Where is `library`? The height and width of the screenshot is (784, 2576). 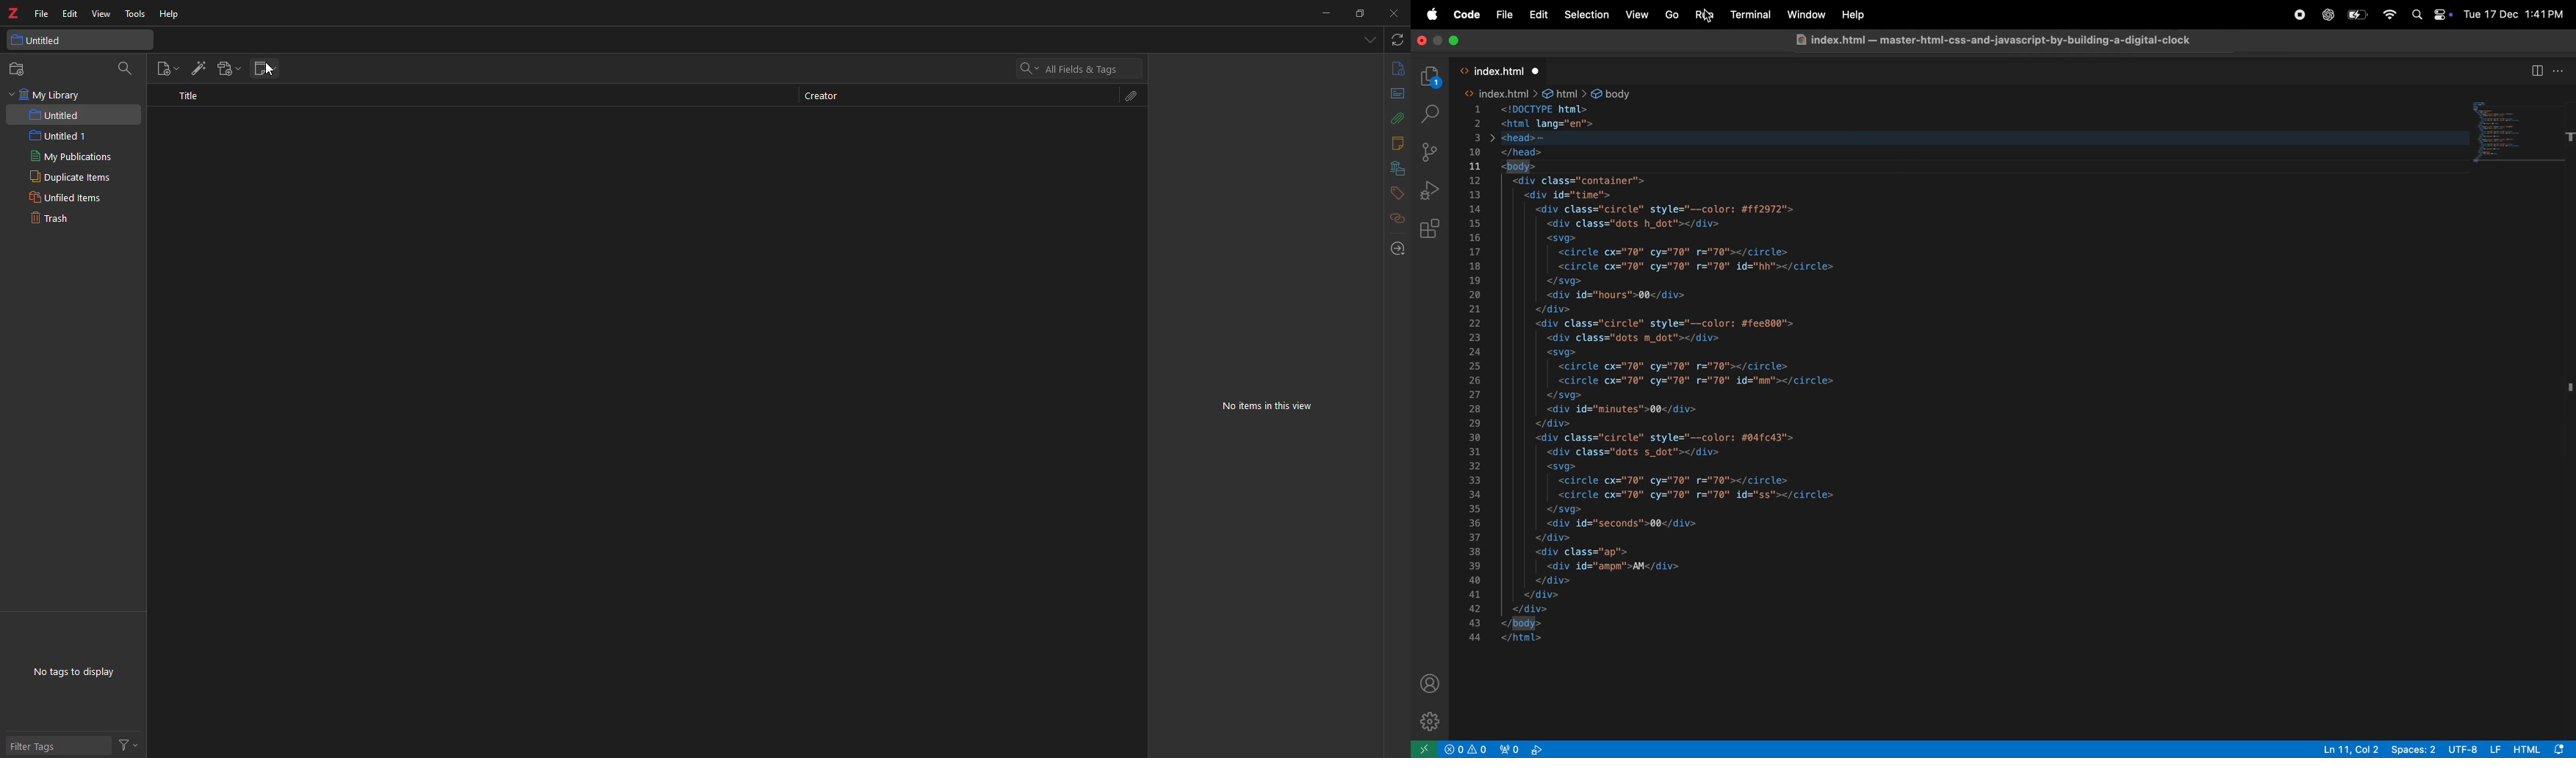 library is located at coordinates (1393, 167).